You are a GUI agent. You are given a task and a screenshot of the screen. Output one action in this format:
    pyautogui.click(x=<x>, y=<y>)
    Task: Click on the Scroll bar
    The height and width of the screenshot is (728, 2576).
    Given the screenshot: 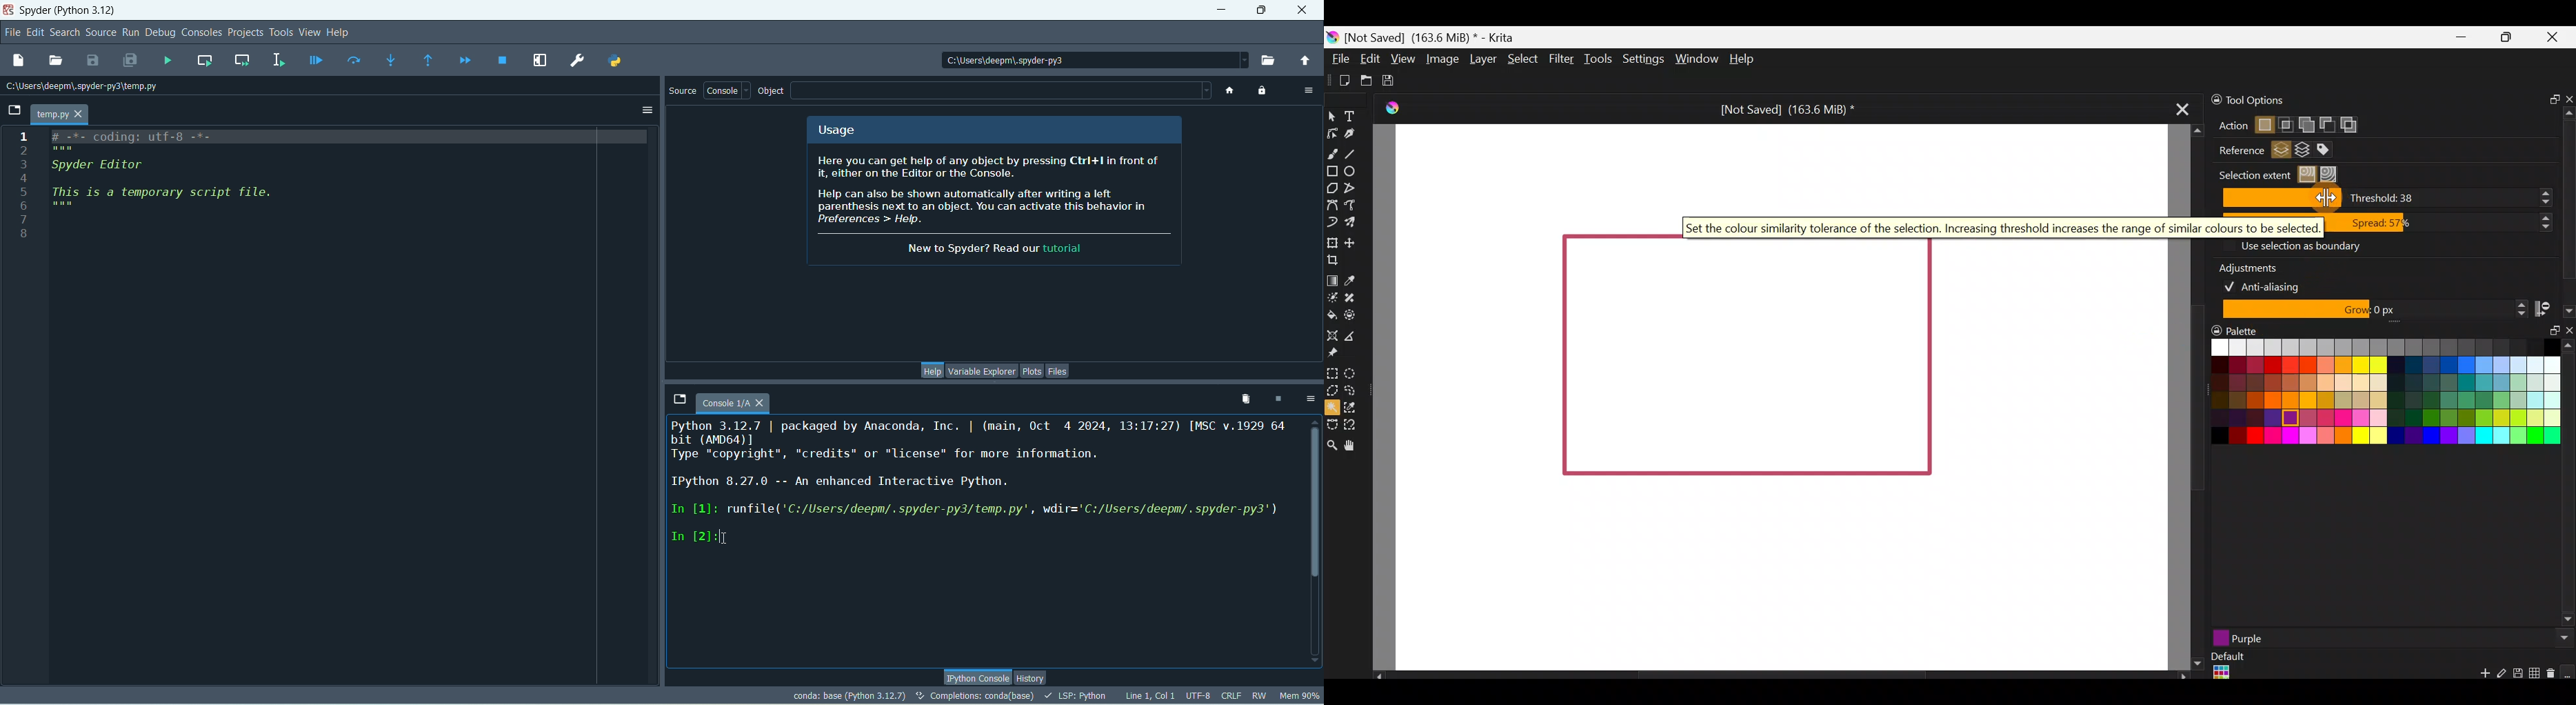 What is the action you would take?
    pyautogui.click(x=2188, y=398)
    